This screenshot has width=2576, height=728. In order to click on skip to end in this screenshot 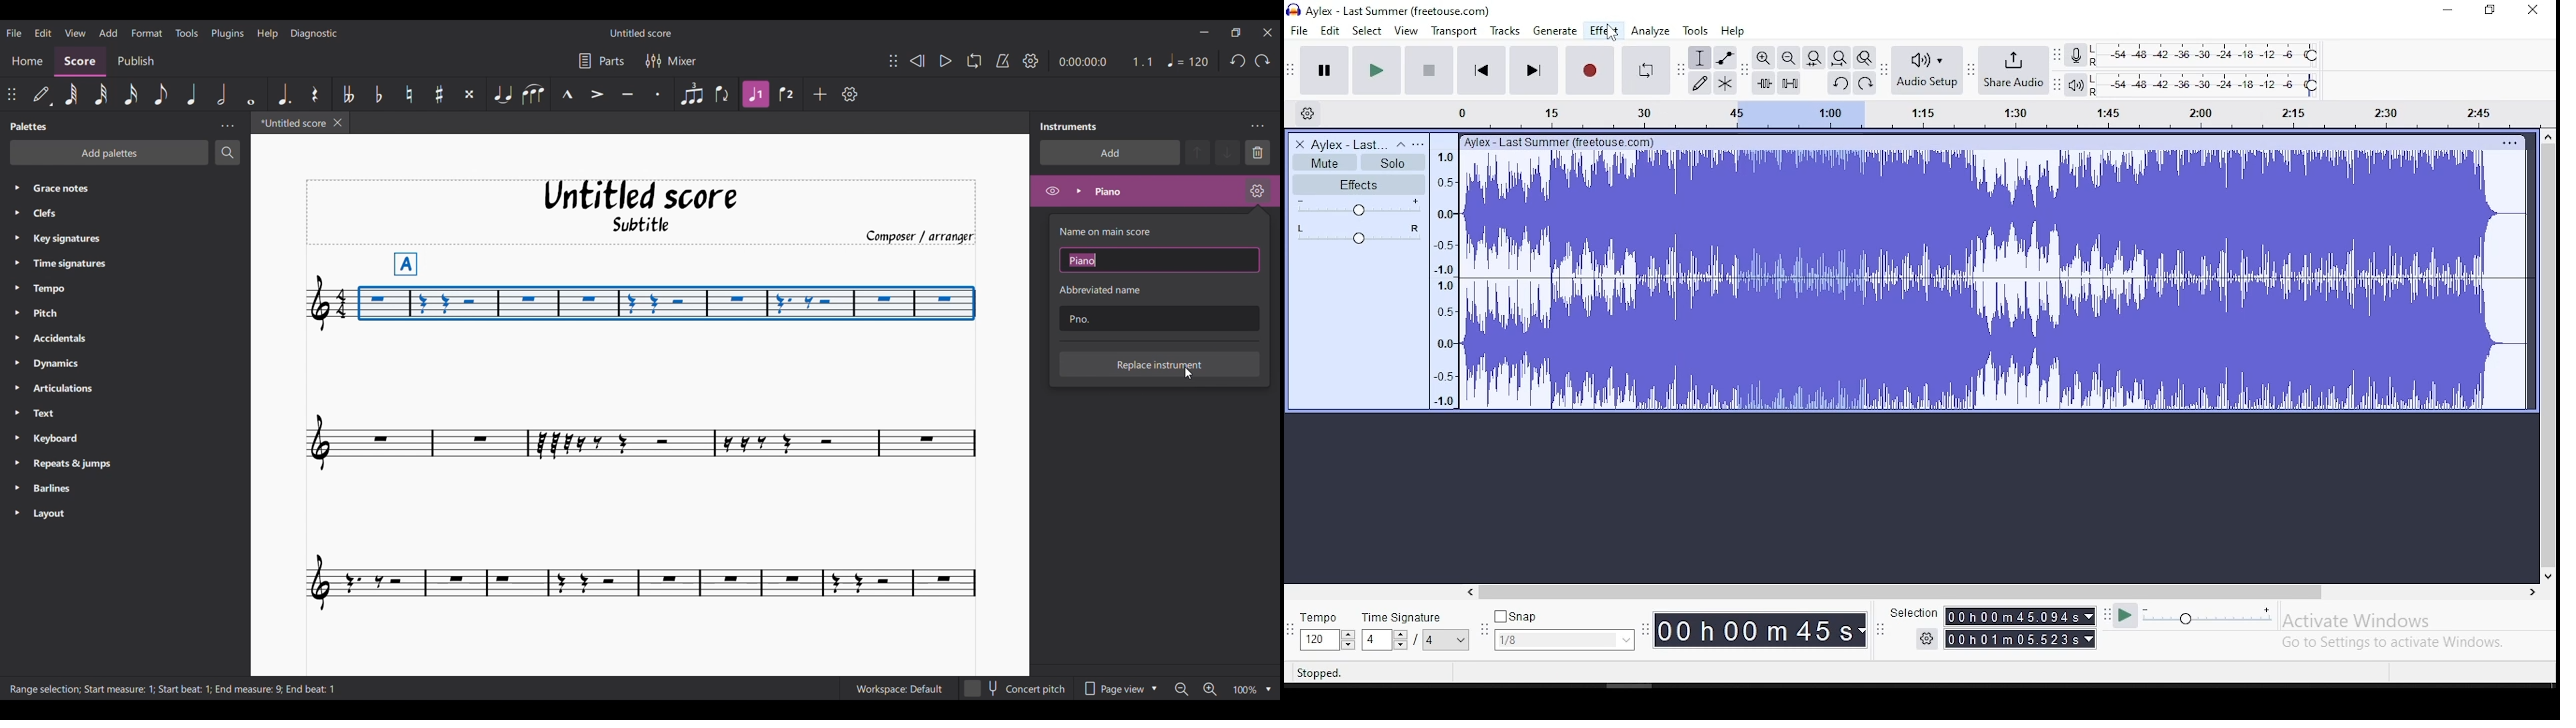, I will do `click(1534, 71)`.